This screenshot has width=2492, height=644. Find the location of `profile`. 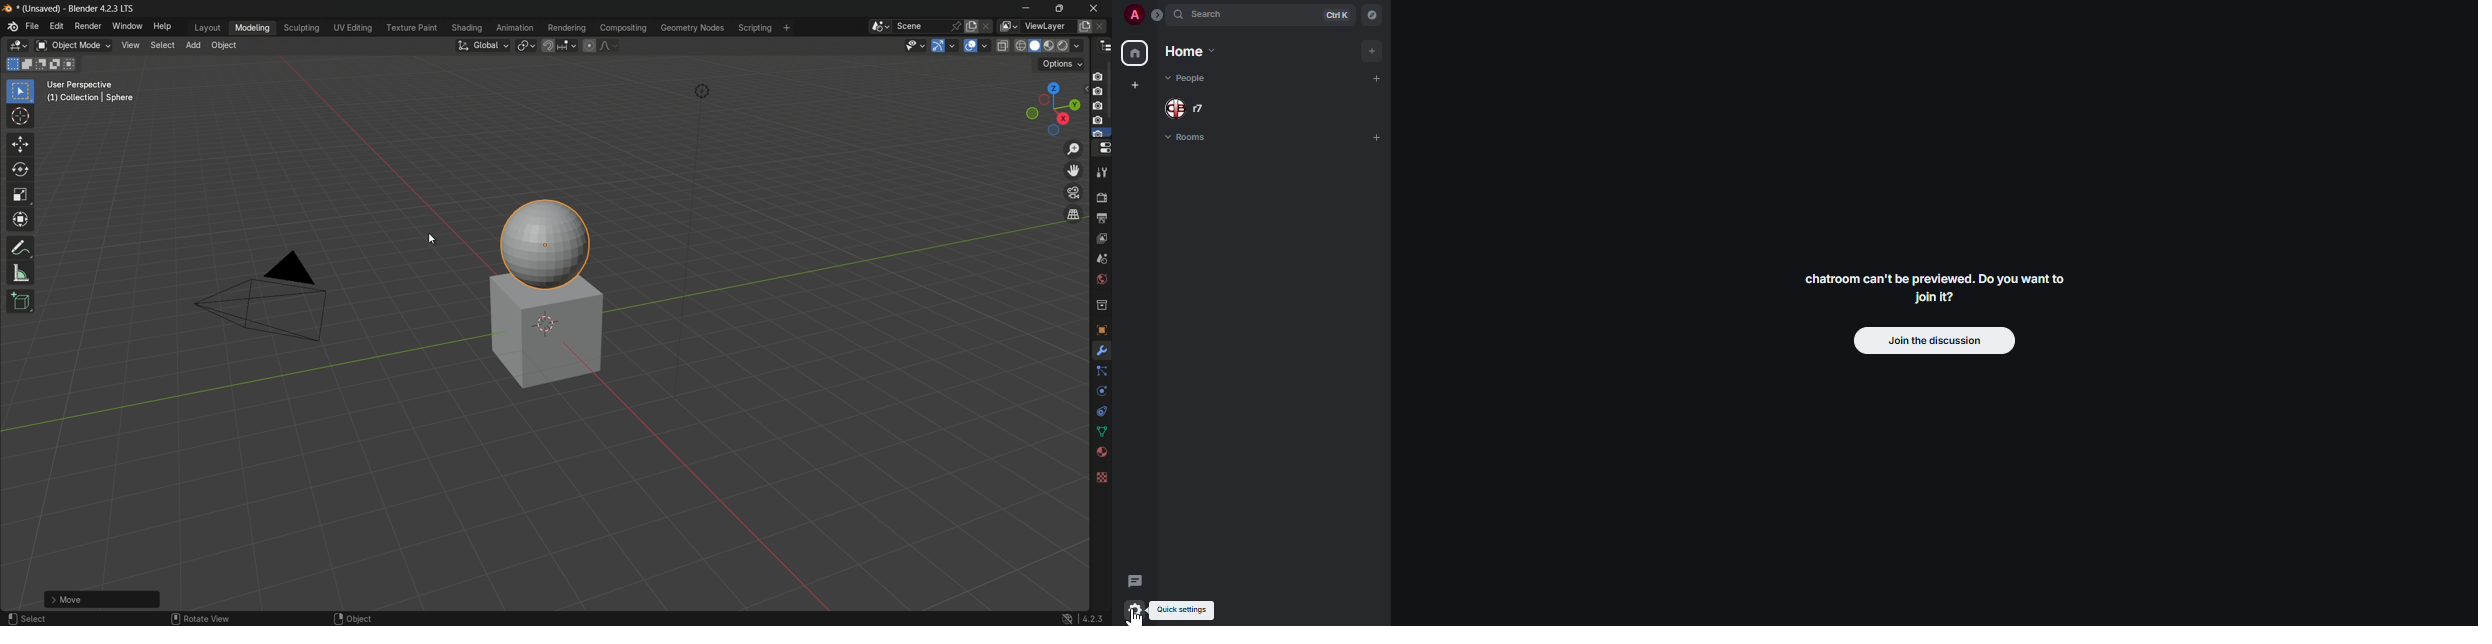

profile is located at coordinates (1134, 14).